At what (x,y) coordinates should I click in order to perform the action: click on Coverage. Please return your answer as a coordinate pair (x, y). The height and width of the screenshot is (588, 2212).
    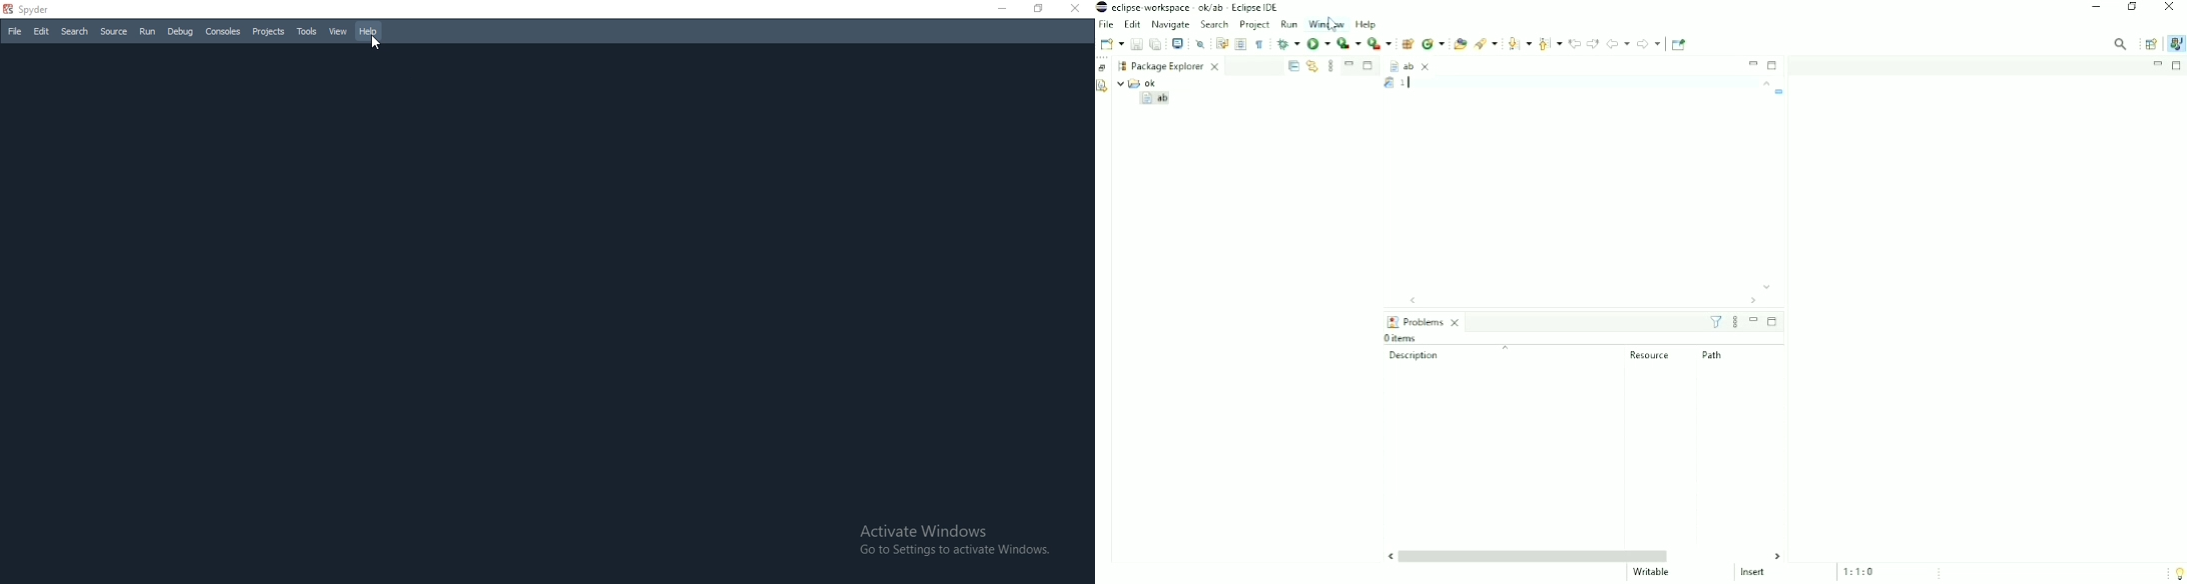
    Looking at the image, I should click on (1348, 44).